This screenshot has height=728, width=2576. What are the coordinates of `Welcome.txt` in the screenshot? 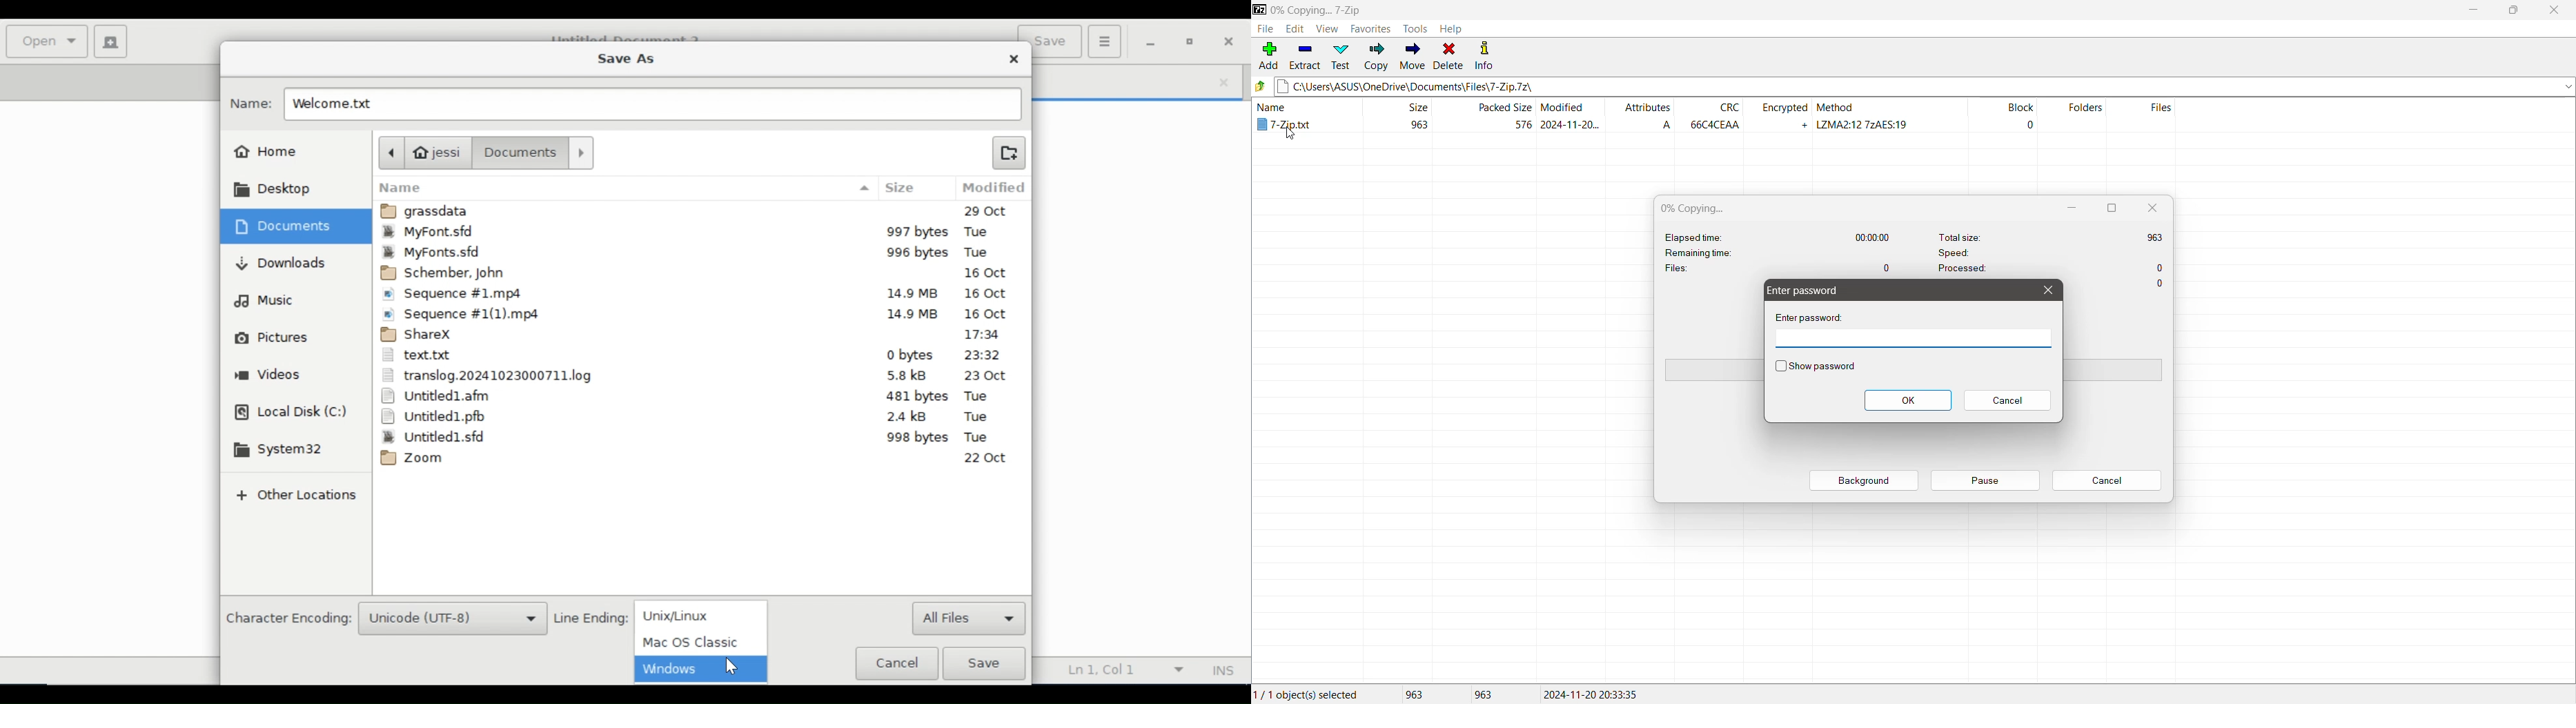 It's located at (346, 104).